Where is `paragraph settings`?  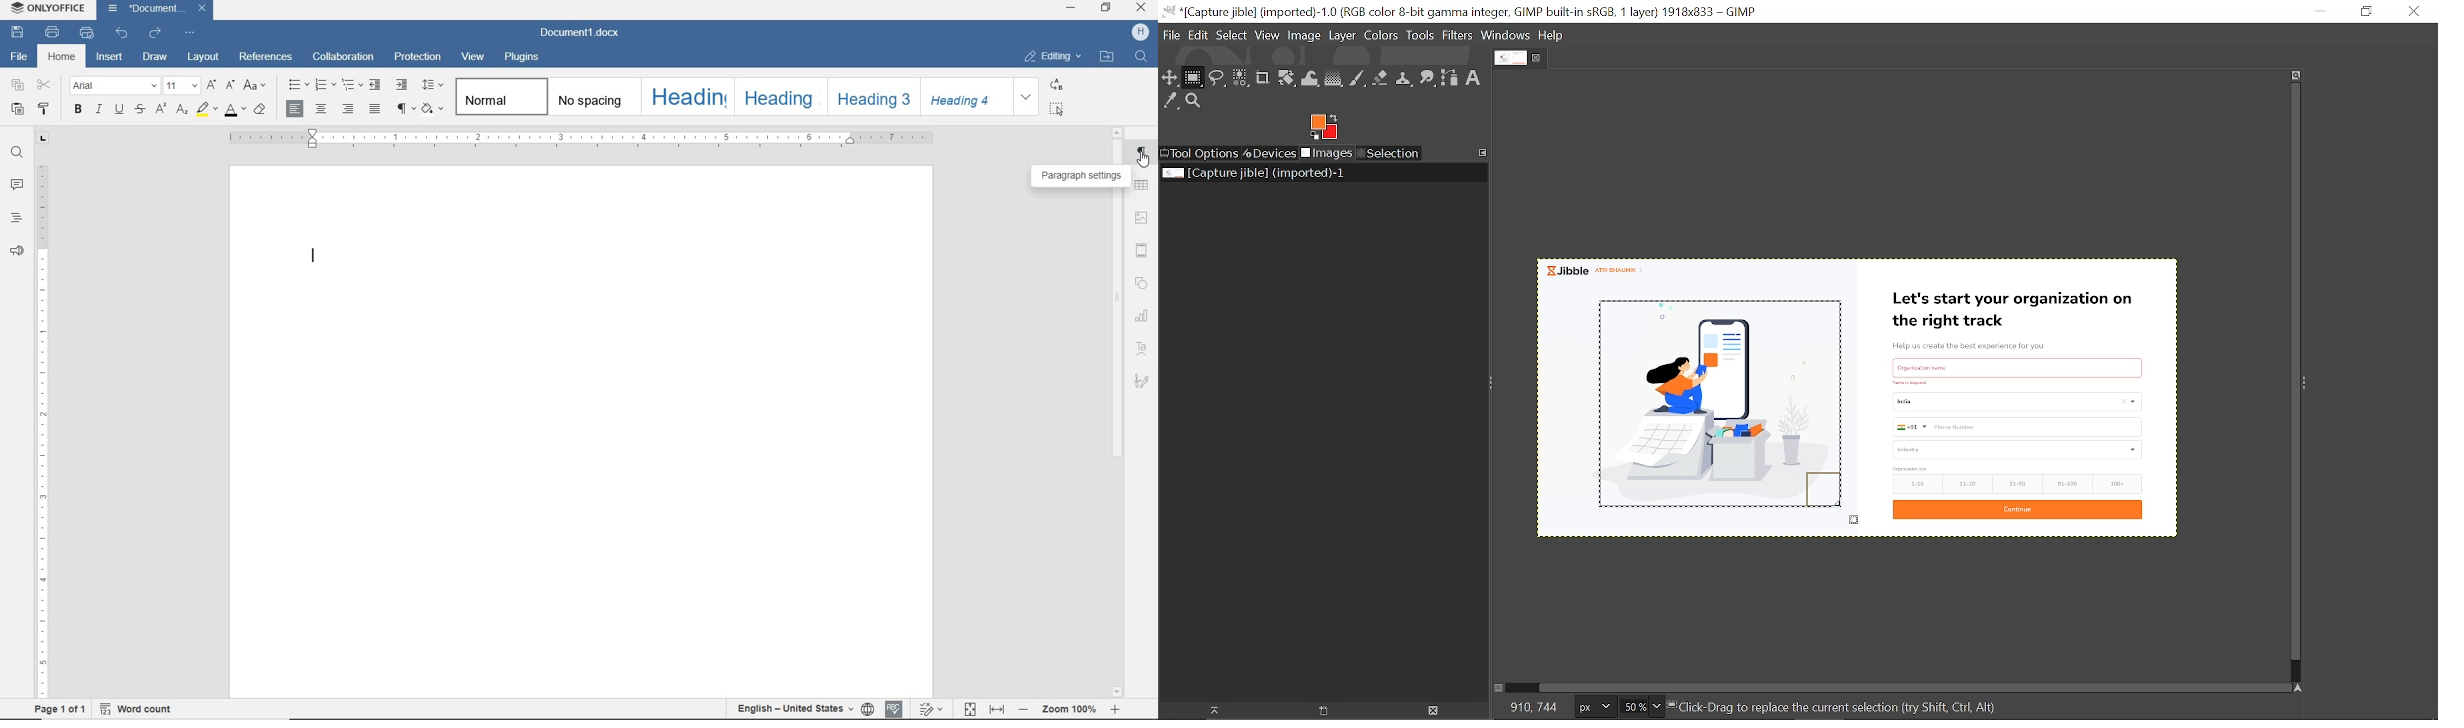 paragraph settings is located at coordinates (1080, 176).